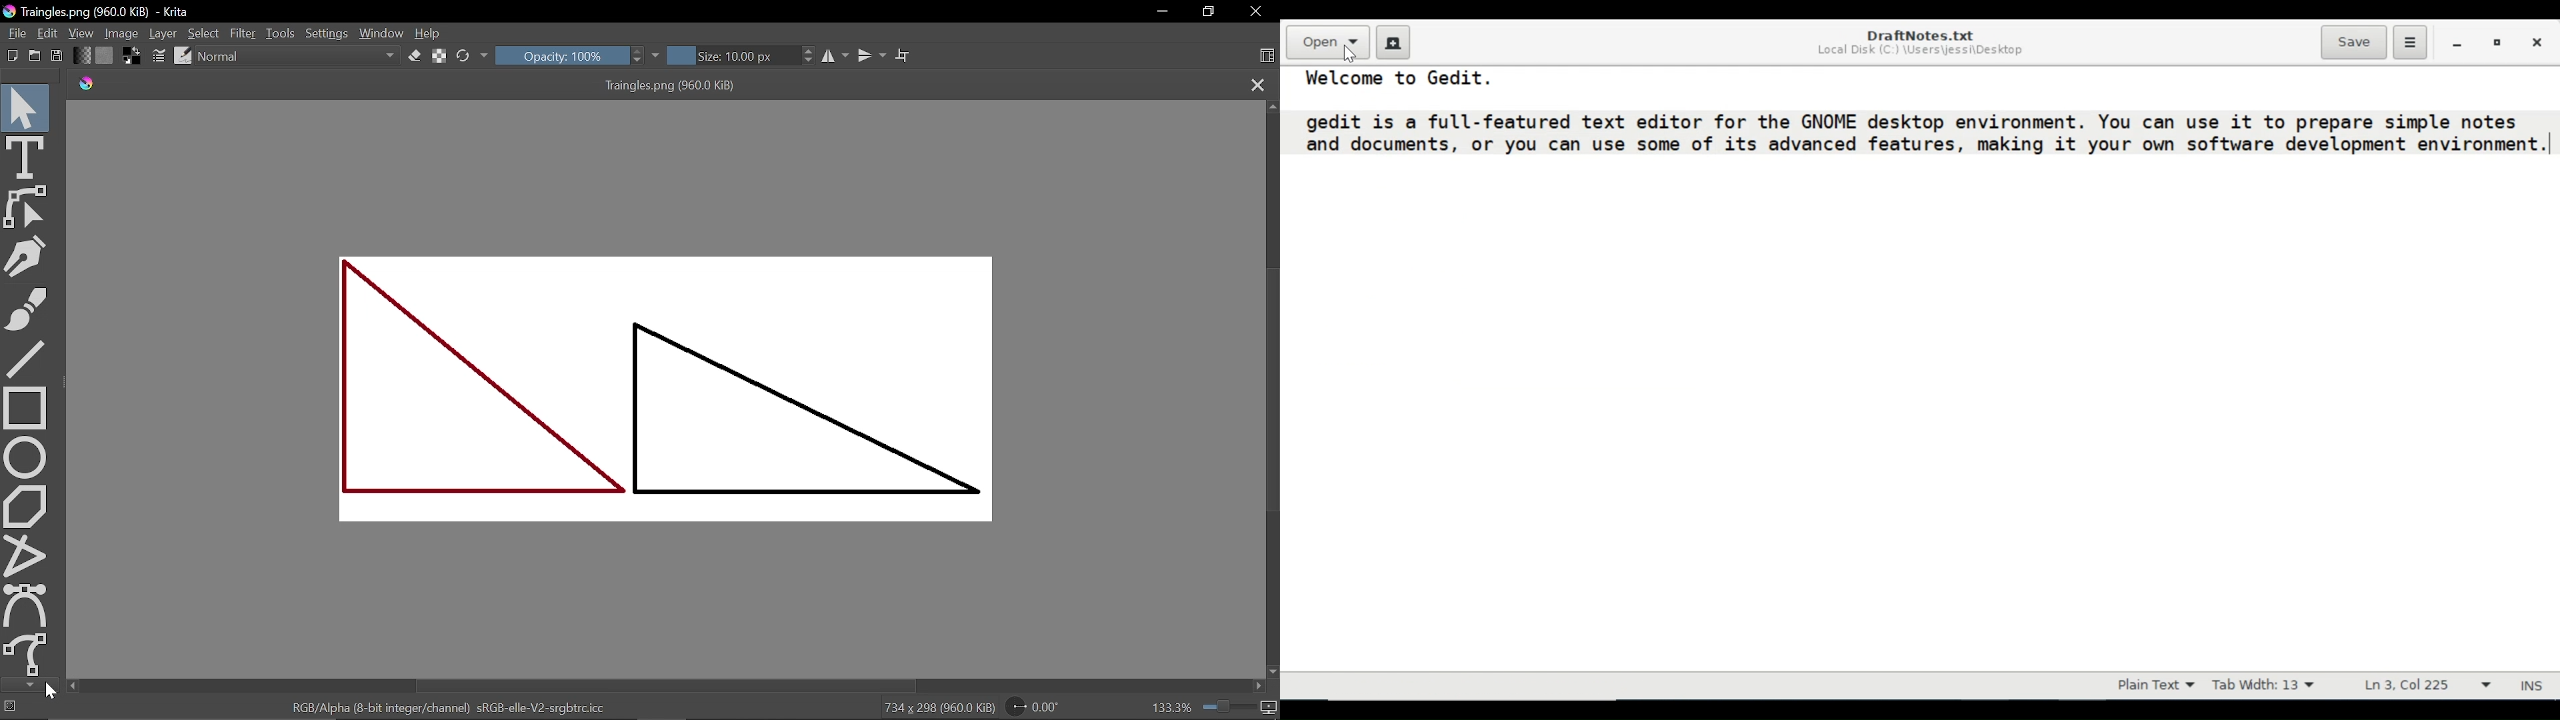 The width and height of the screenshot is (2576, 728). I want to click on Foreground and background color, so click(133, 57).